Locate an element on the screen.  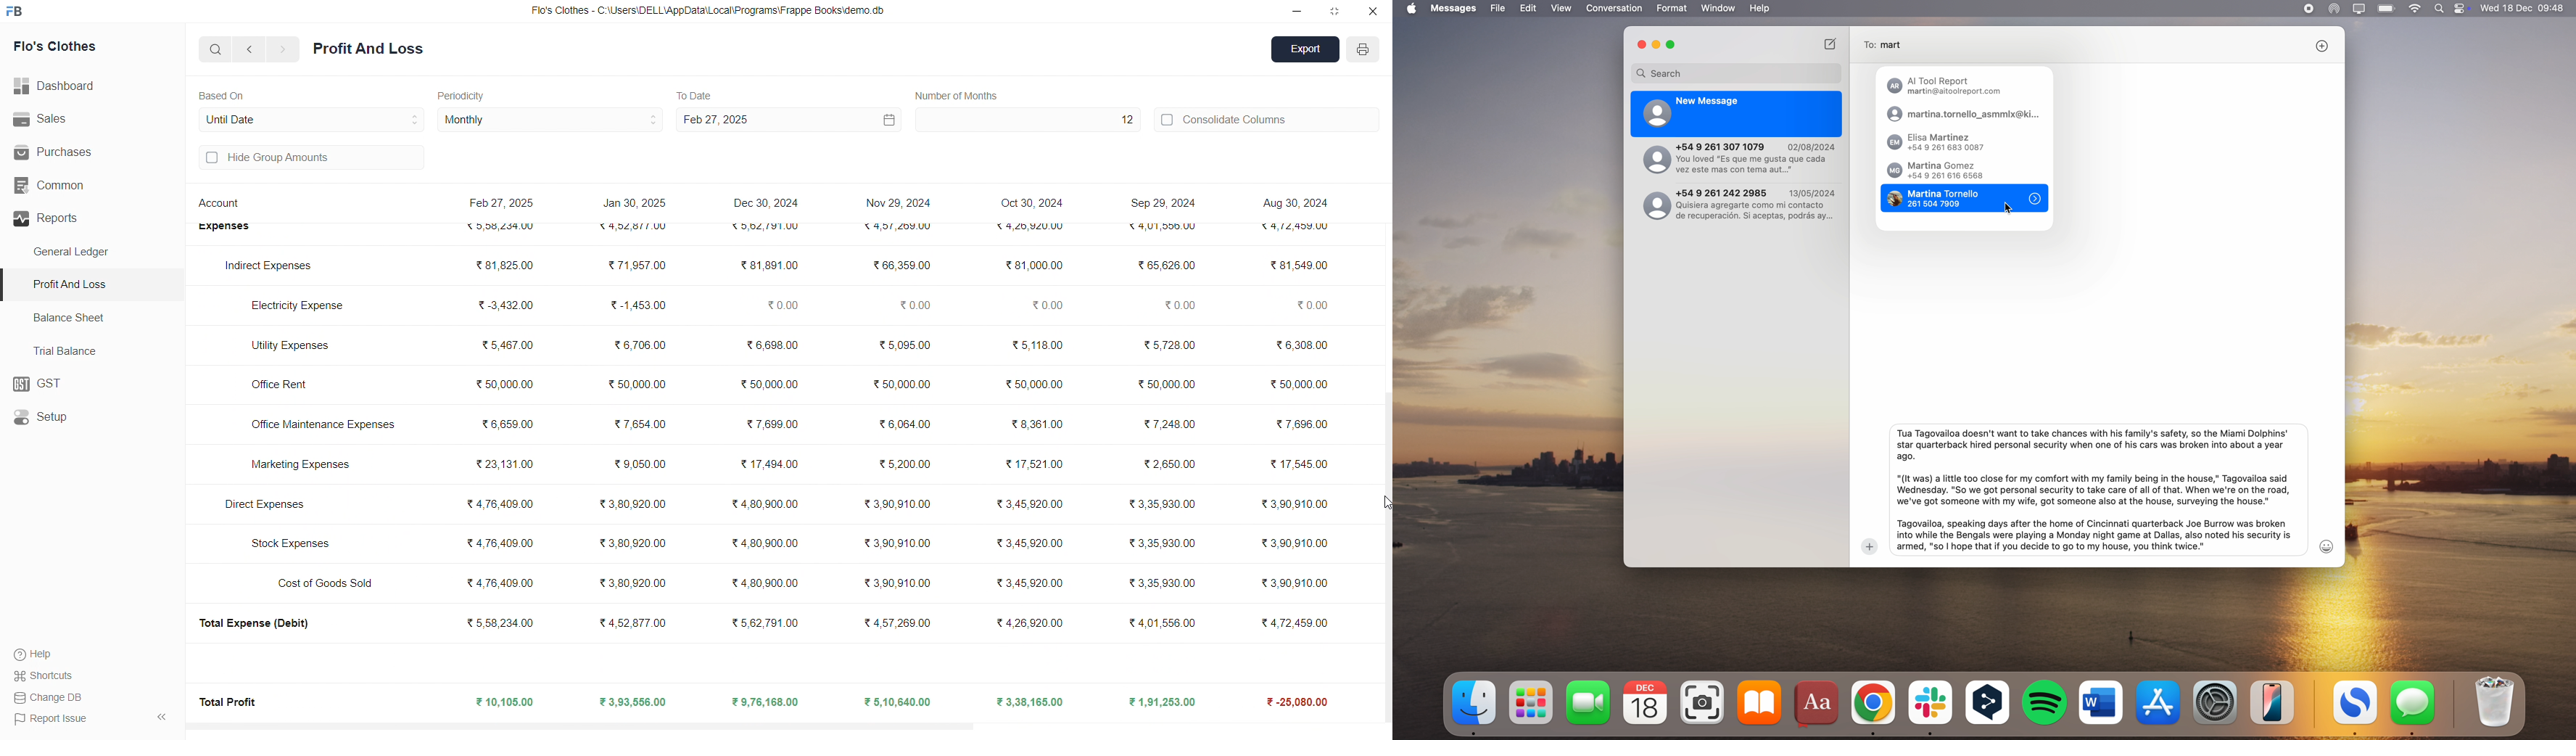
Sales is located at coordinates (83, 120).